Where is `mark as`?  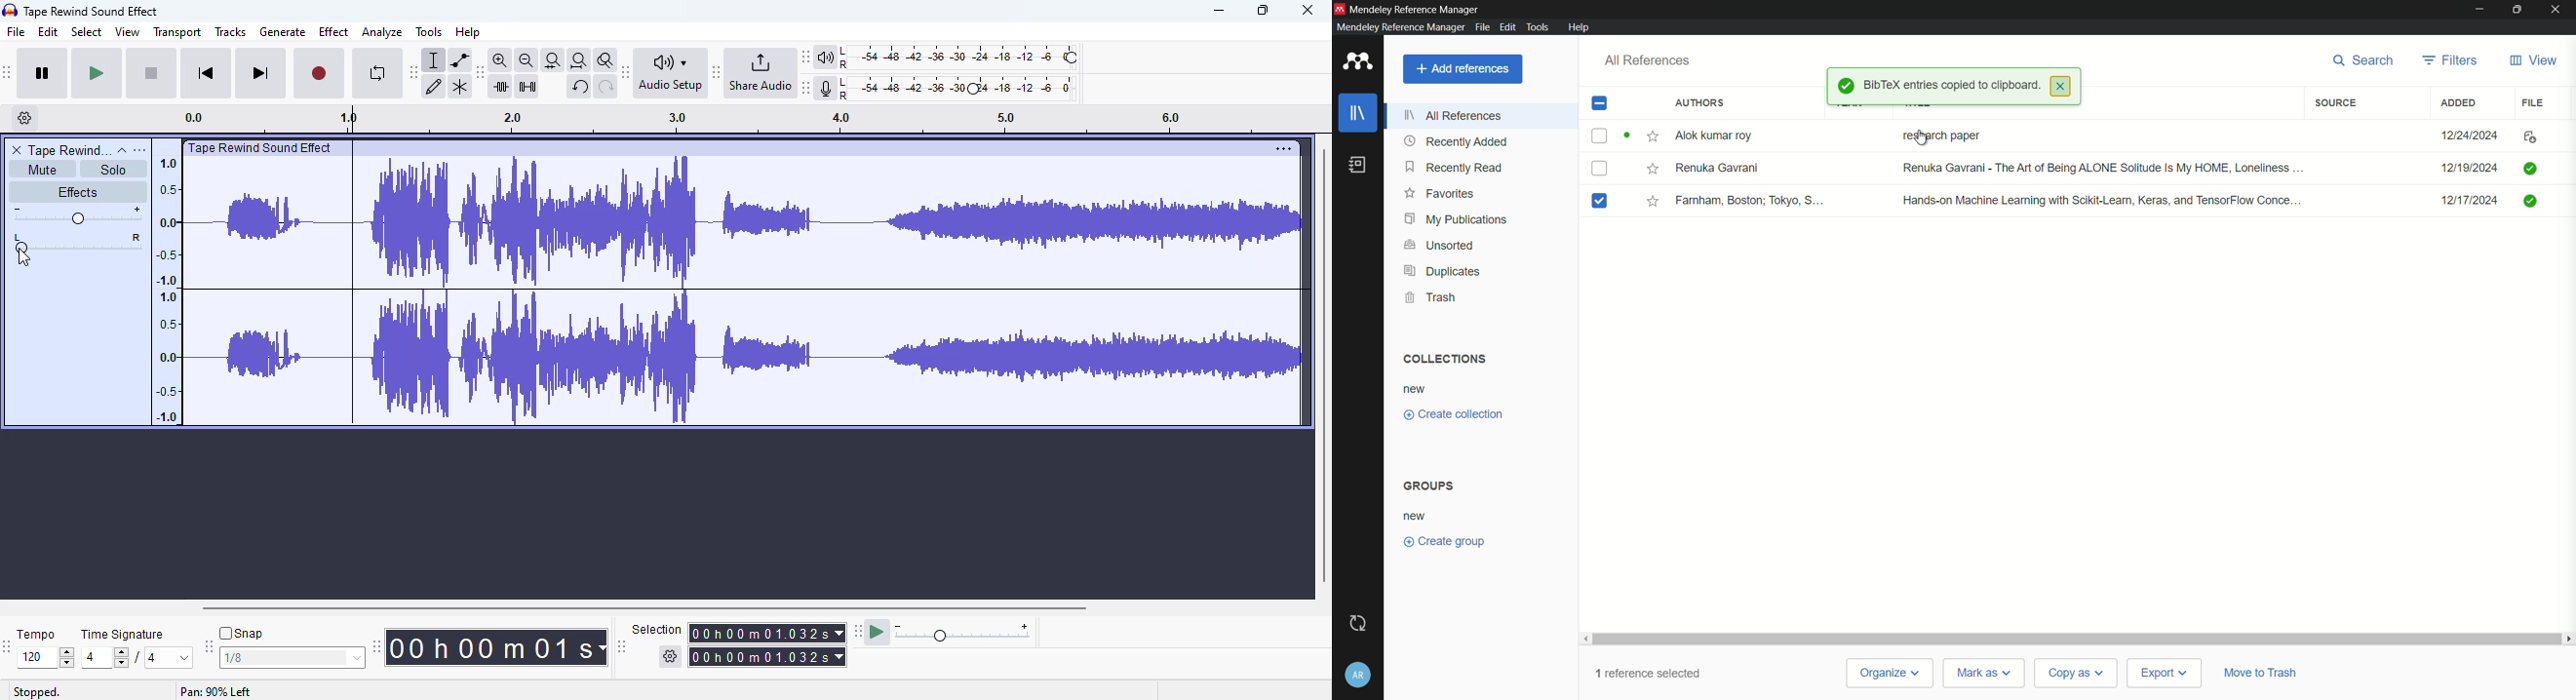 mark as is located at coordinates (1986, 673).